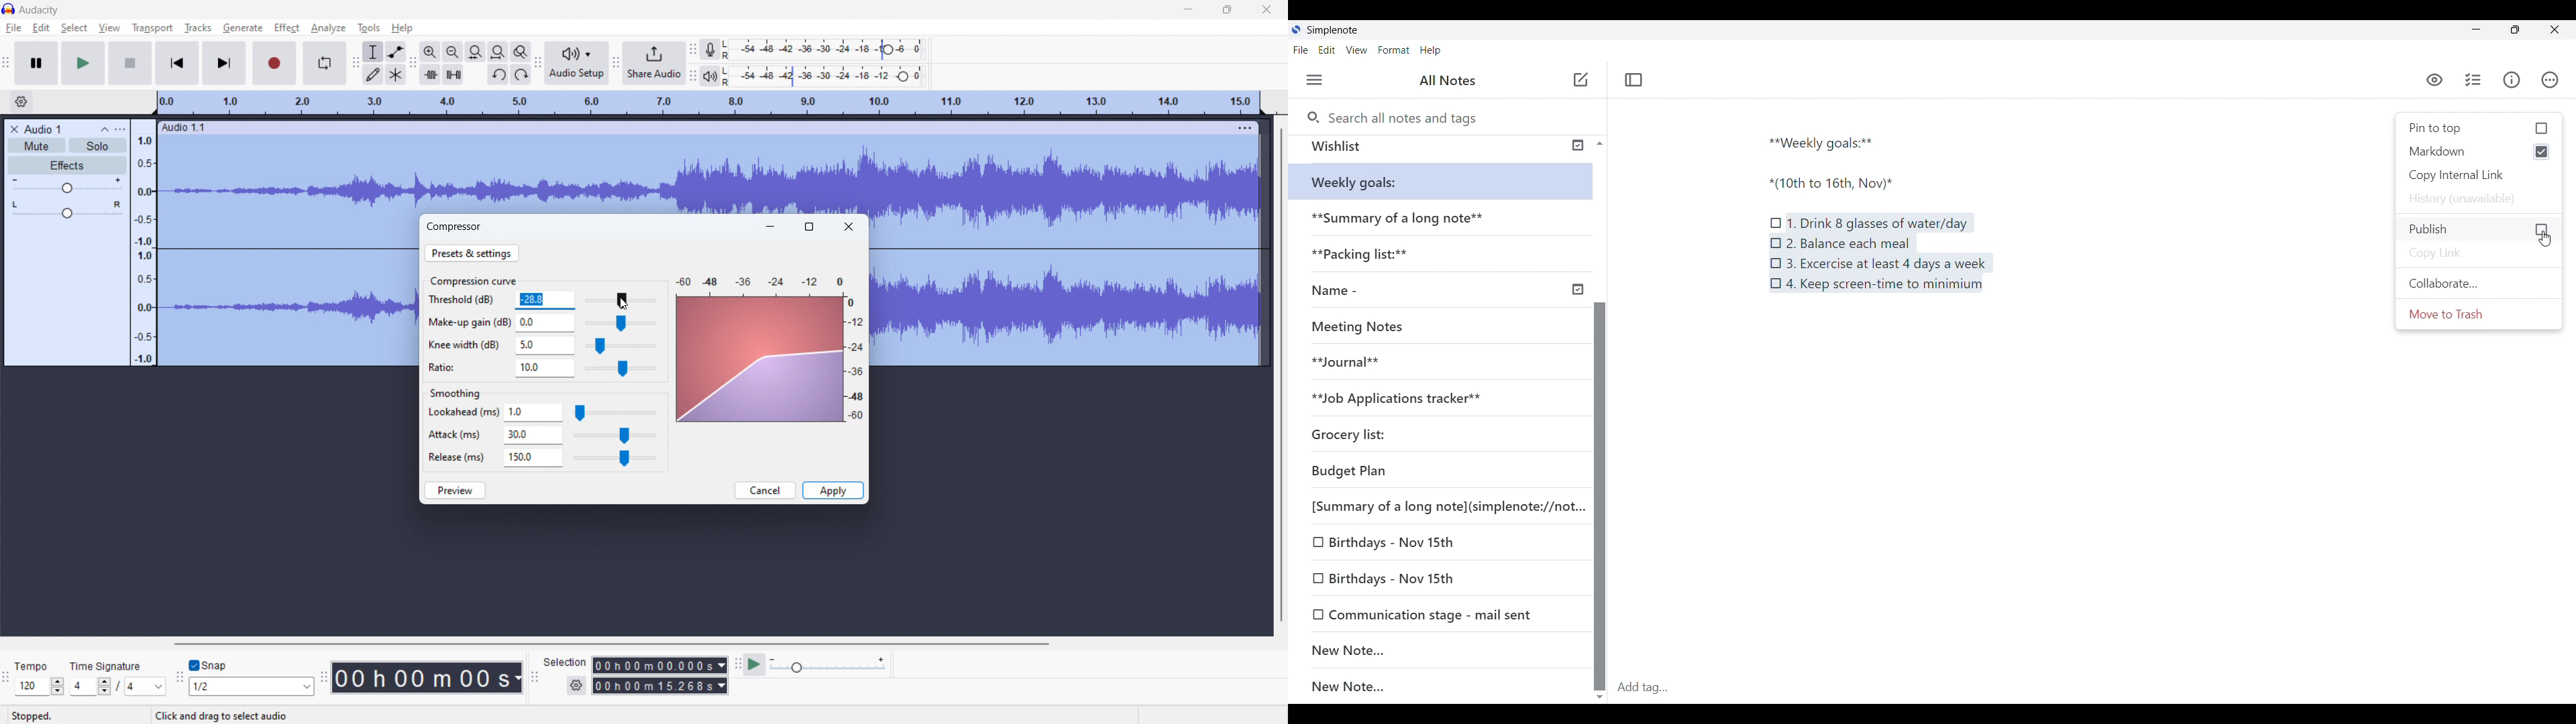 This screenshot has height=728, width=2576. What do you see at coordinates (1334, 29) in the screenshot?
I see `Simple note` at bounding box center [1334, 29].